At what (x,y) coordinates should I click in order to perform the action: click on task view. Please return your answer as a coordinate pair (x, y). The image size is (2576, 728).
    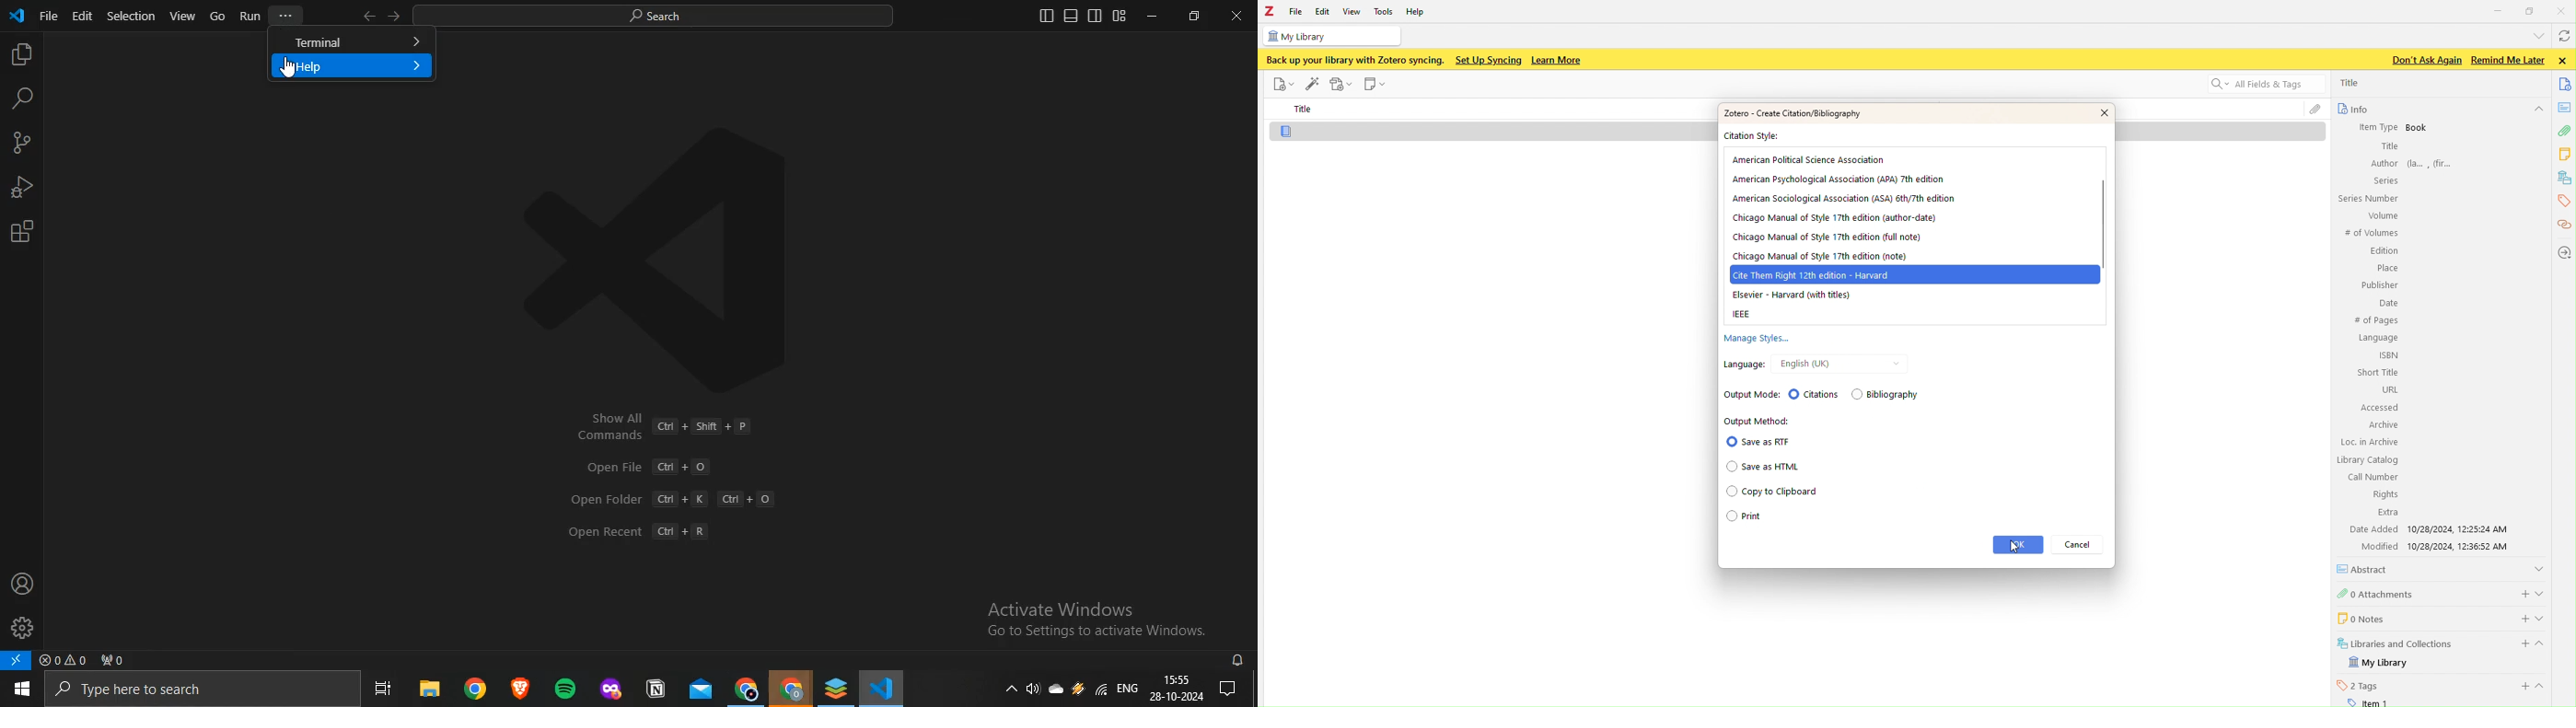
    Looking at the image, I should click on (388, 690).